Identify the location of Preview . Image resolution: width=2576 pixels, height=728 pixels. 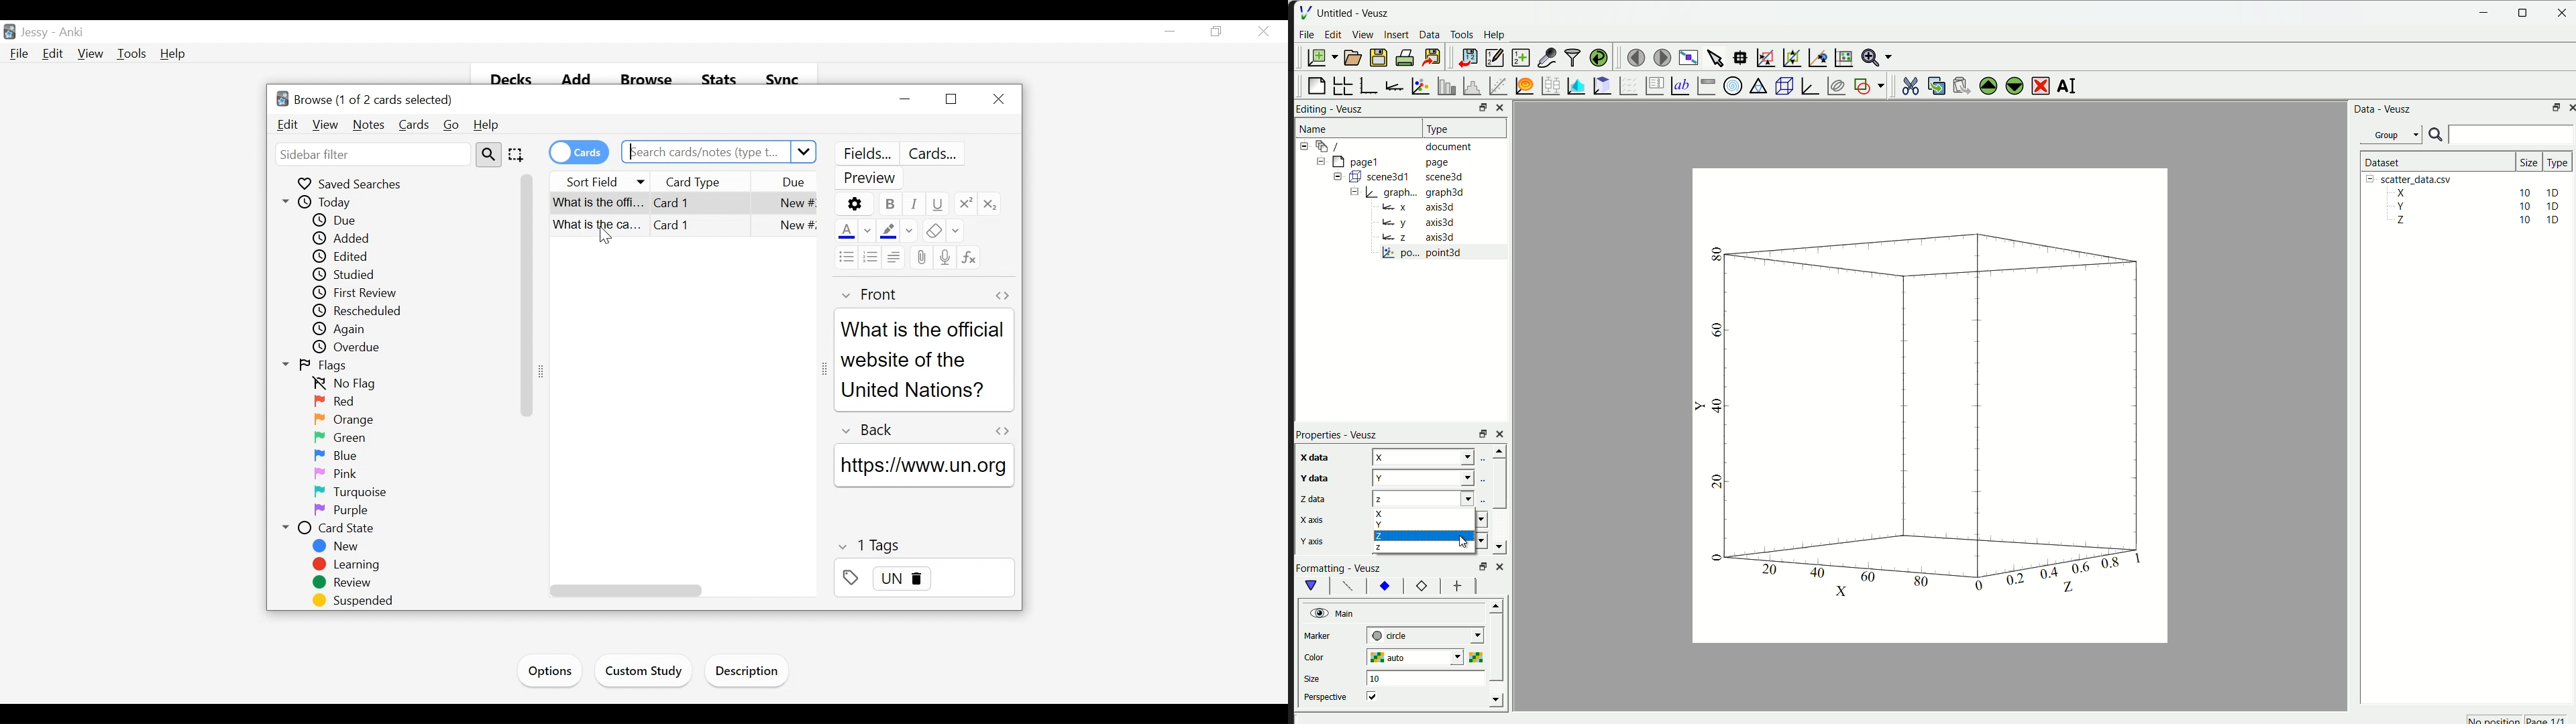
(871, 179).